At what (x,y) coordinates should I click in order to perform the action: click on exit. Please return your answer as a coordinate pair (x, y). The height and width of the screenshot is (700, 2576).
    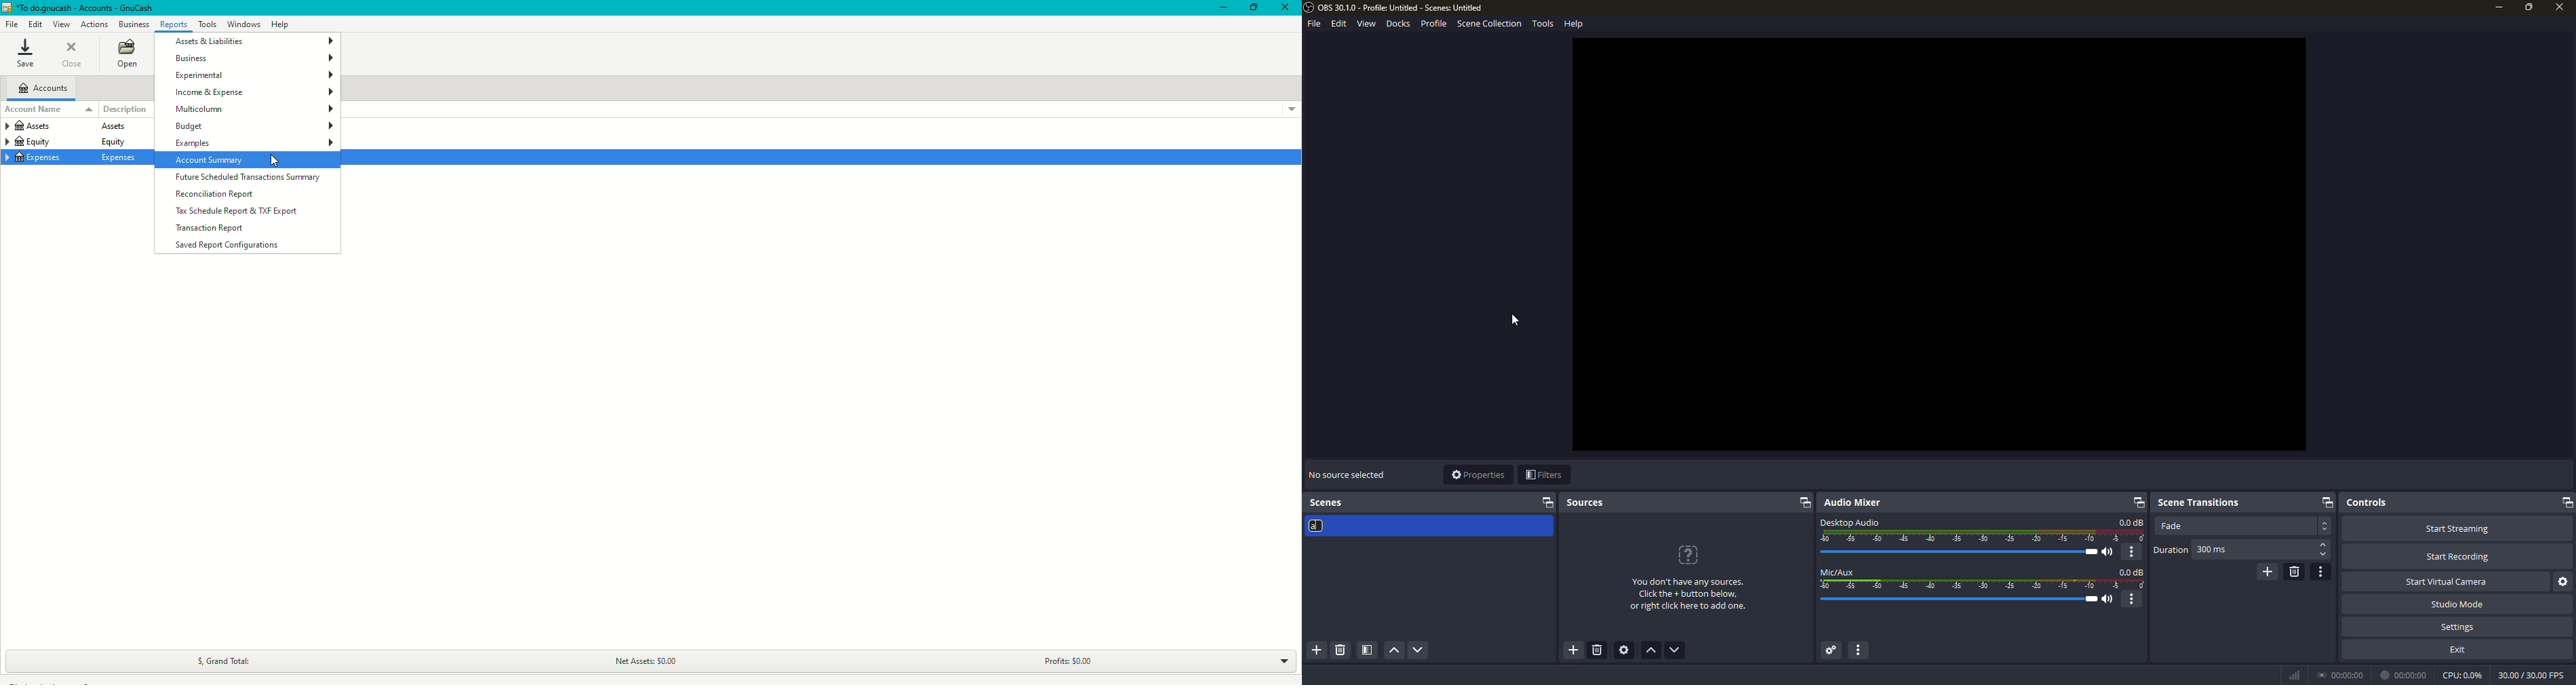
    Looking at the image, I should click on (2459, 648).